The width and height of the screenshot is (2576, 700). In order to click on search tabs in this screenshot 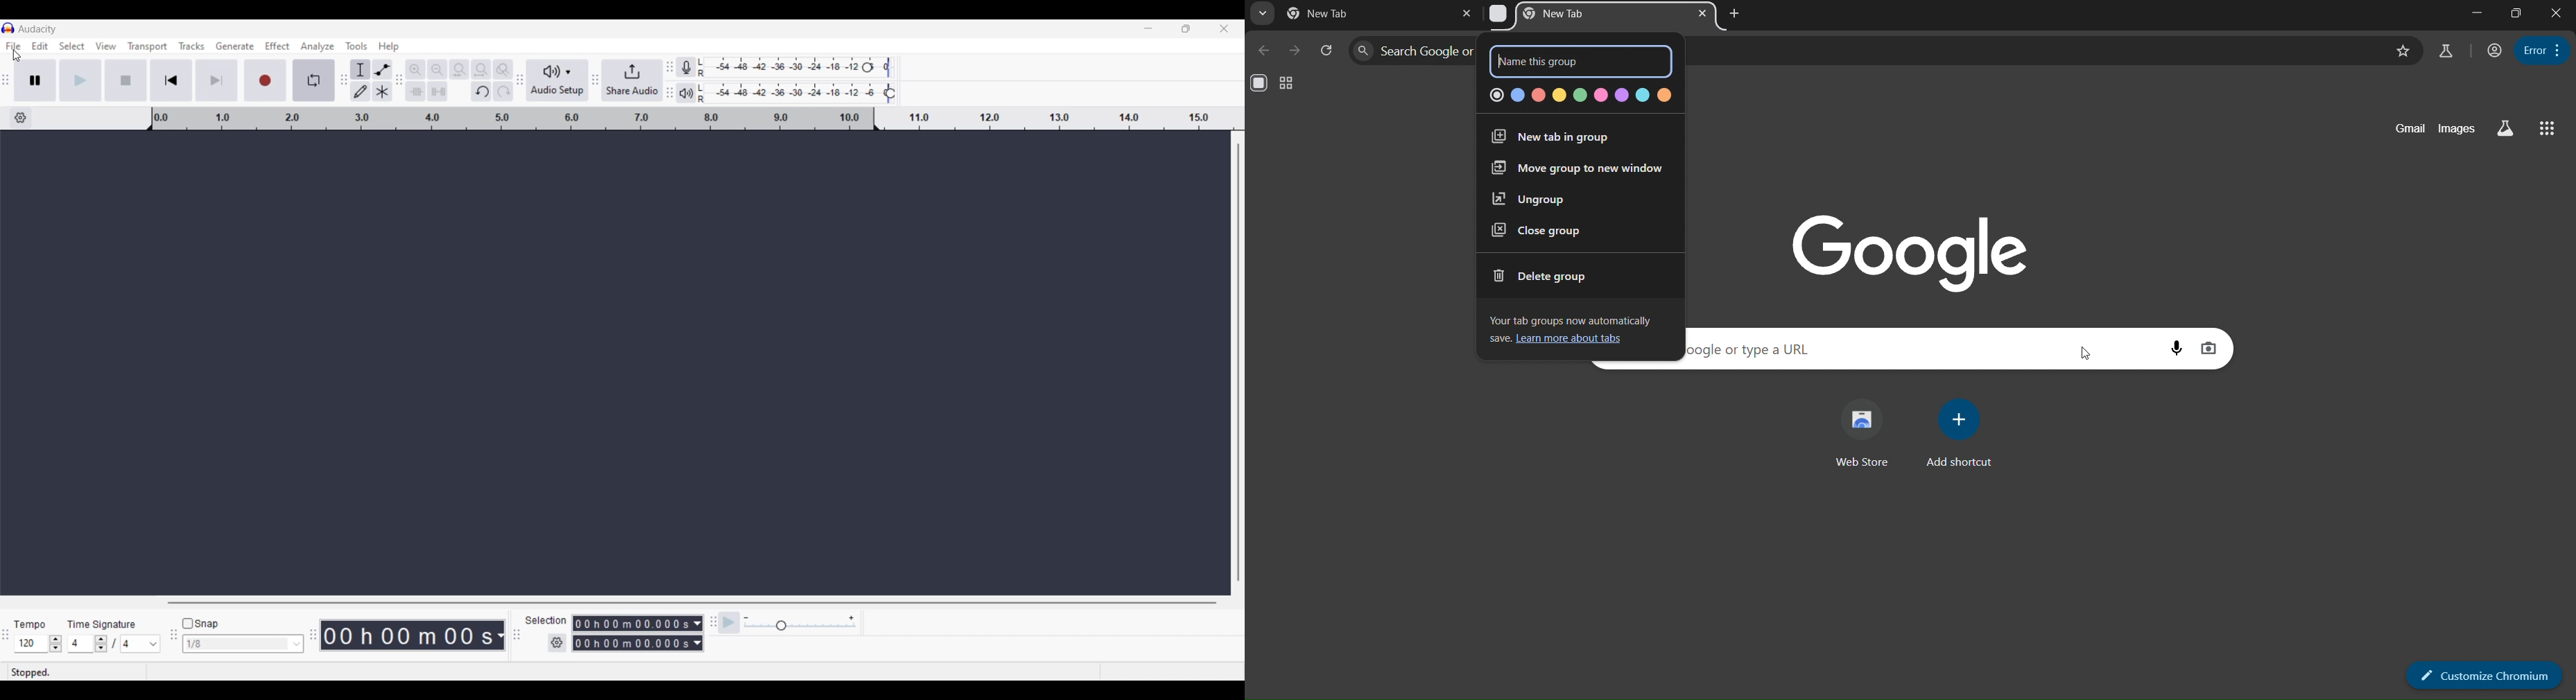, I will do `click(1265, 15)`.